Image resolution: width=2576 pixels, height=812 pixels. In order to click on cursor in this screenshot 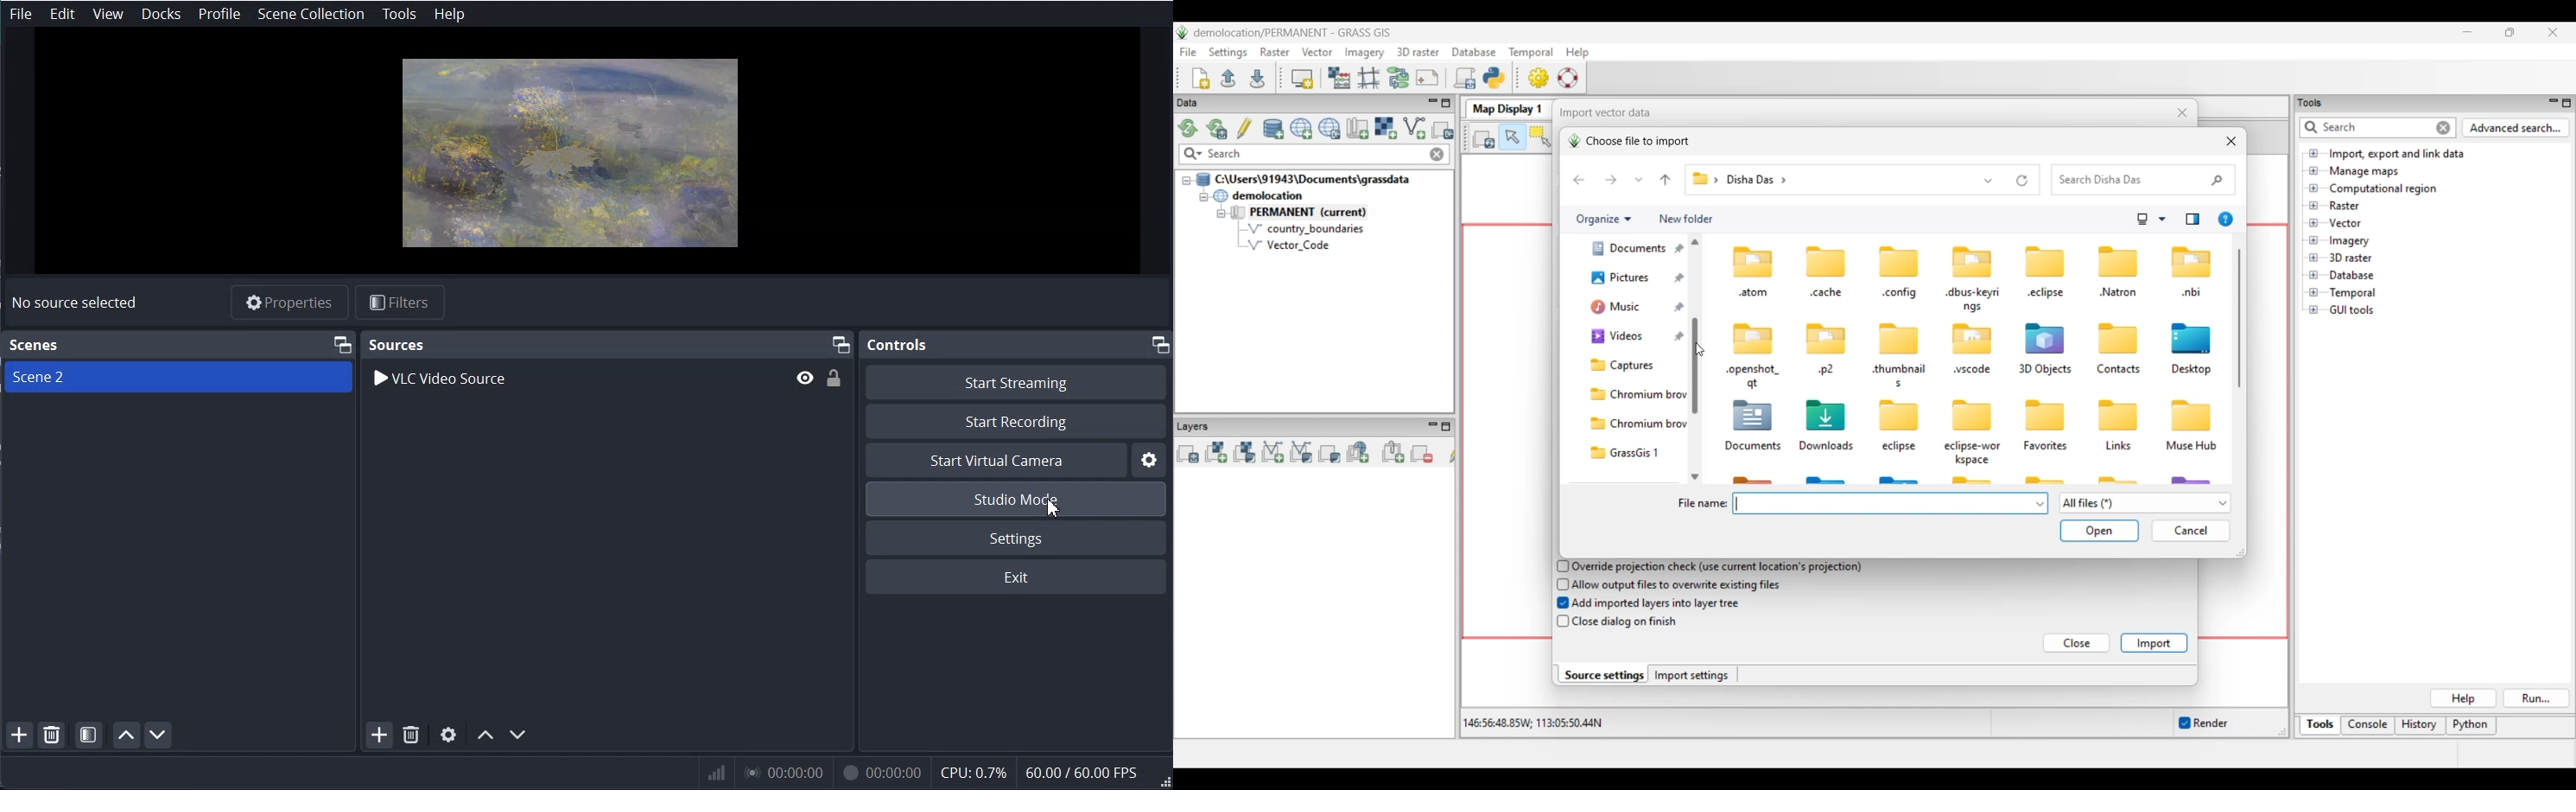, I will do `click(1054, 511)`.